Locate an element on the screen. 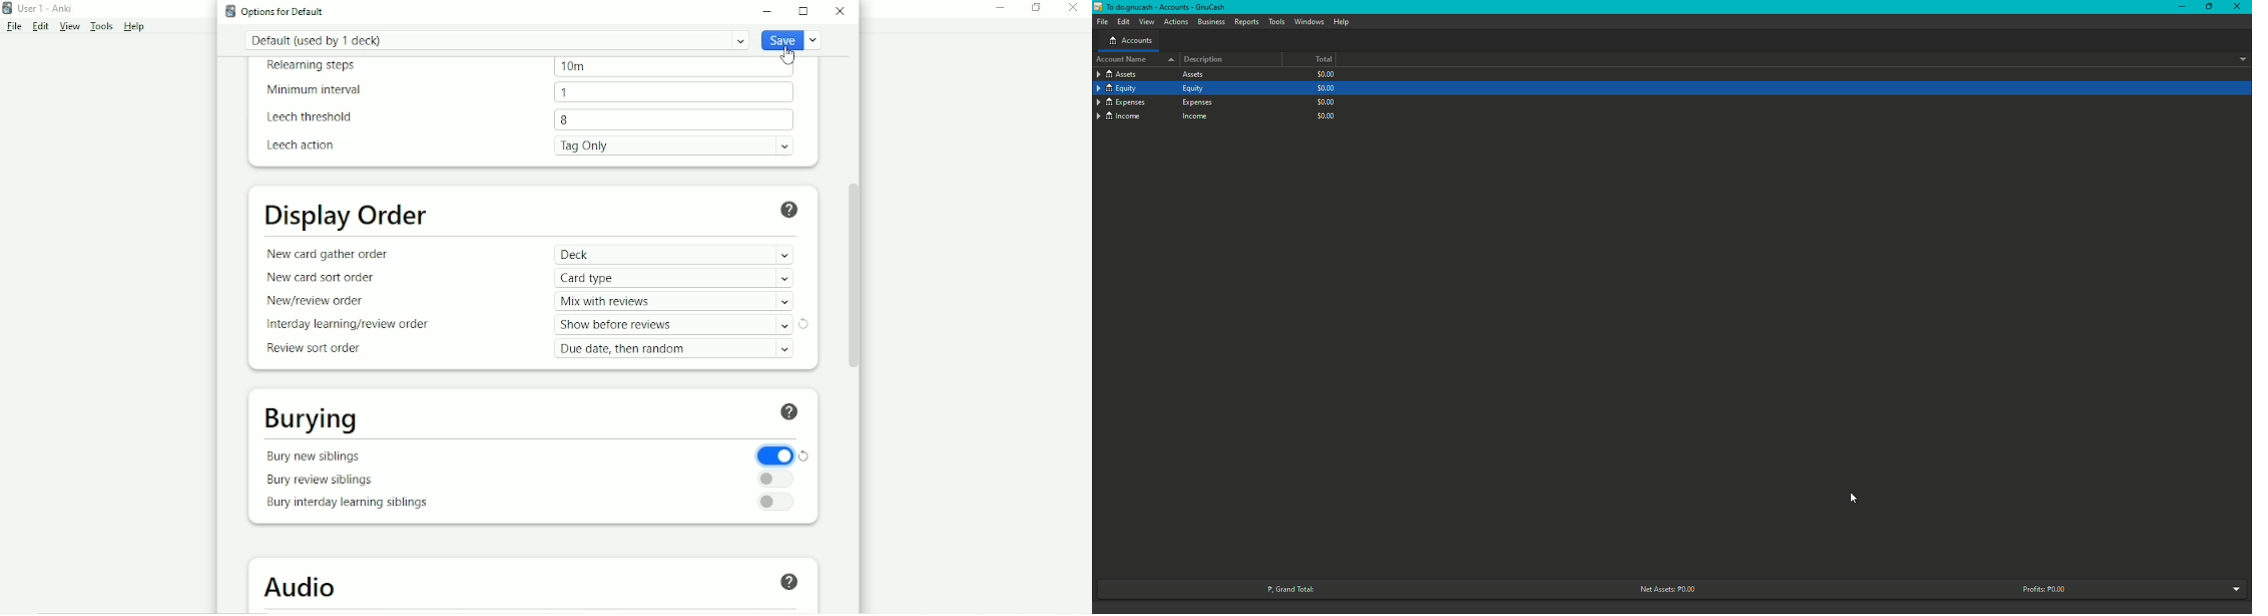 Image resolution: width=2268 pixels, height=616 pixels. Audio is located at coordinates (305, 587).